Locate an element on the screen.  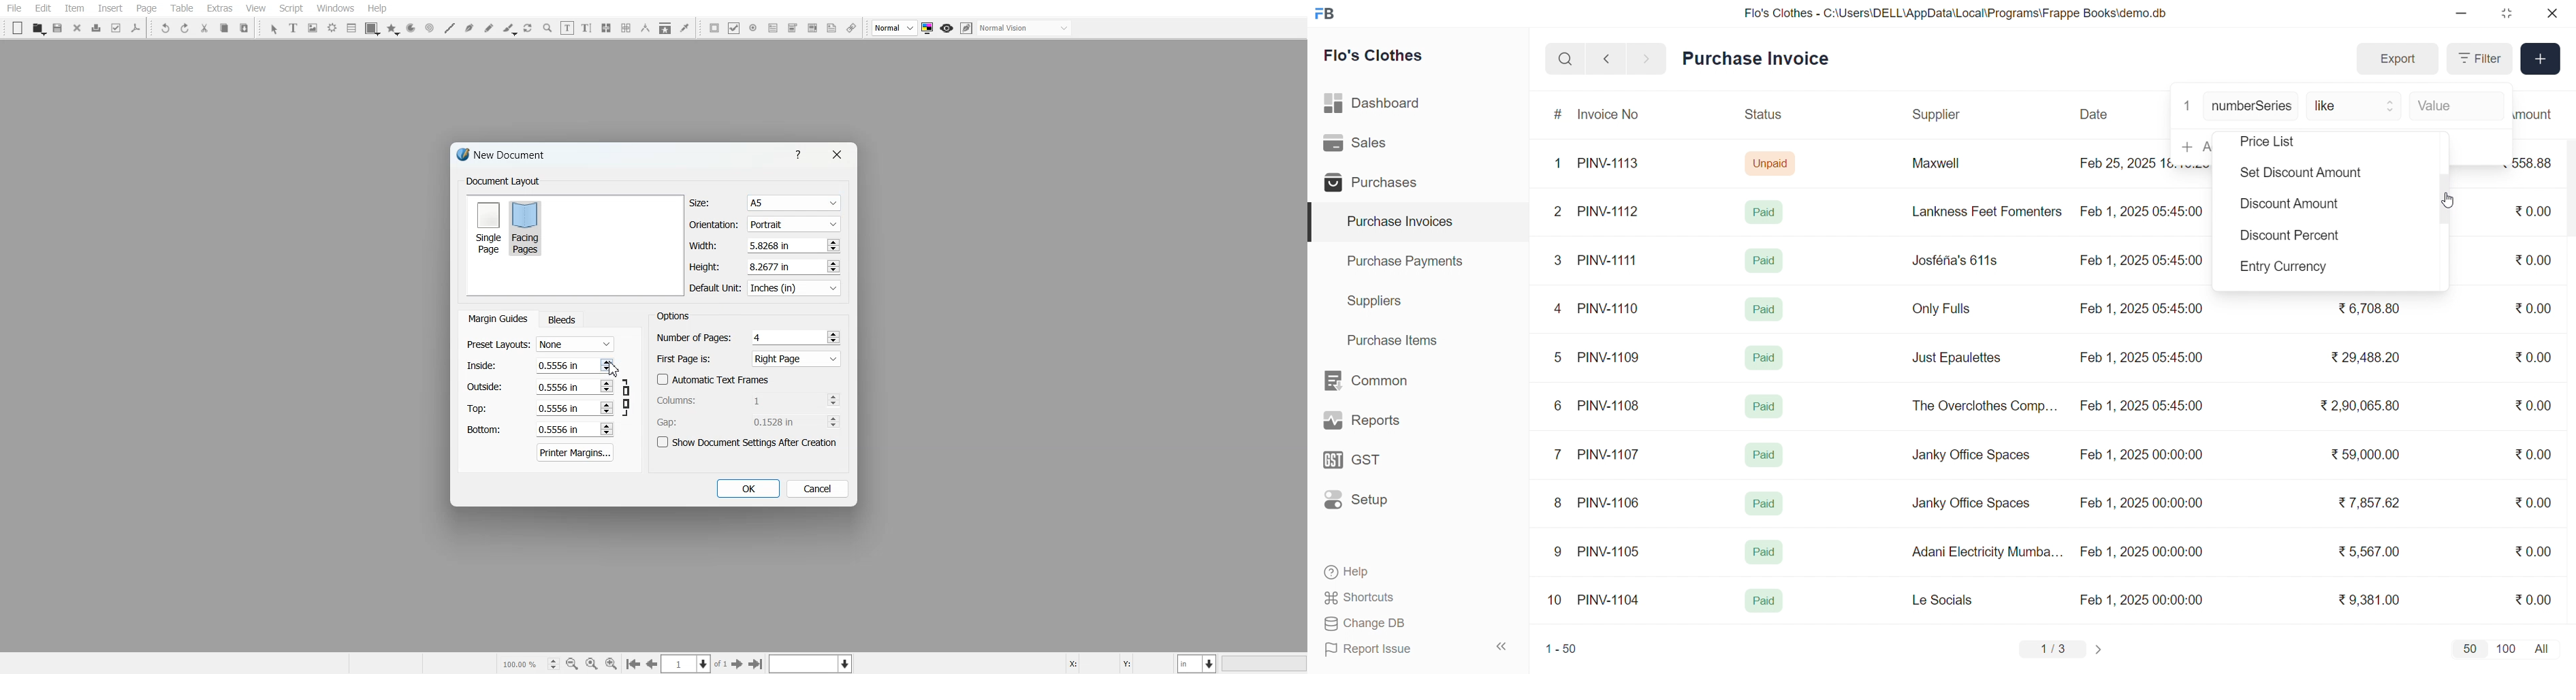
Text is located at coordinates (673, 315).